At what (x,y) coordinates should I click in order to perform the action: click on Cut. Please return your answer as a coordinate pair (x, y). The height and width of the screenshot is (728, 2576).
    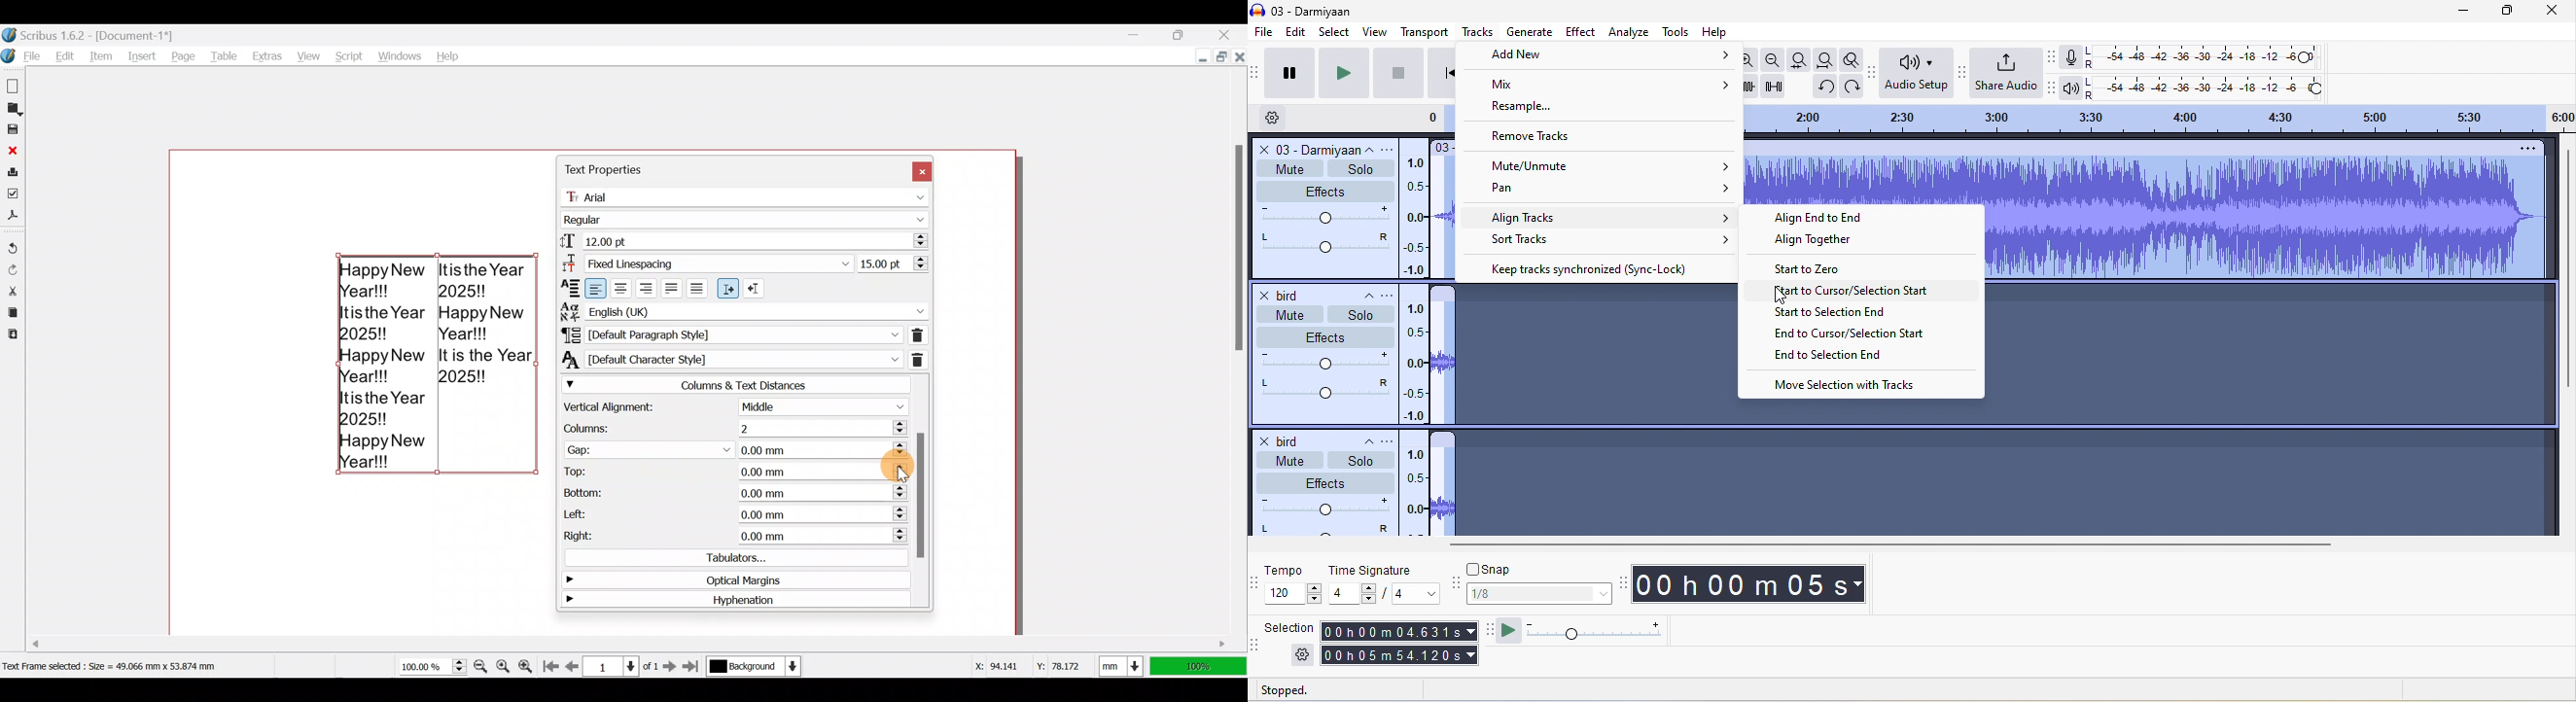
    Looking at the image, I should click on (12, 290).